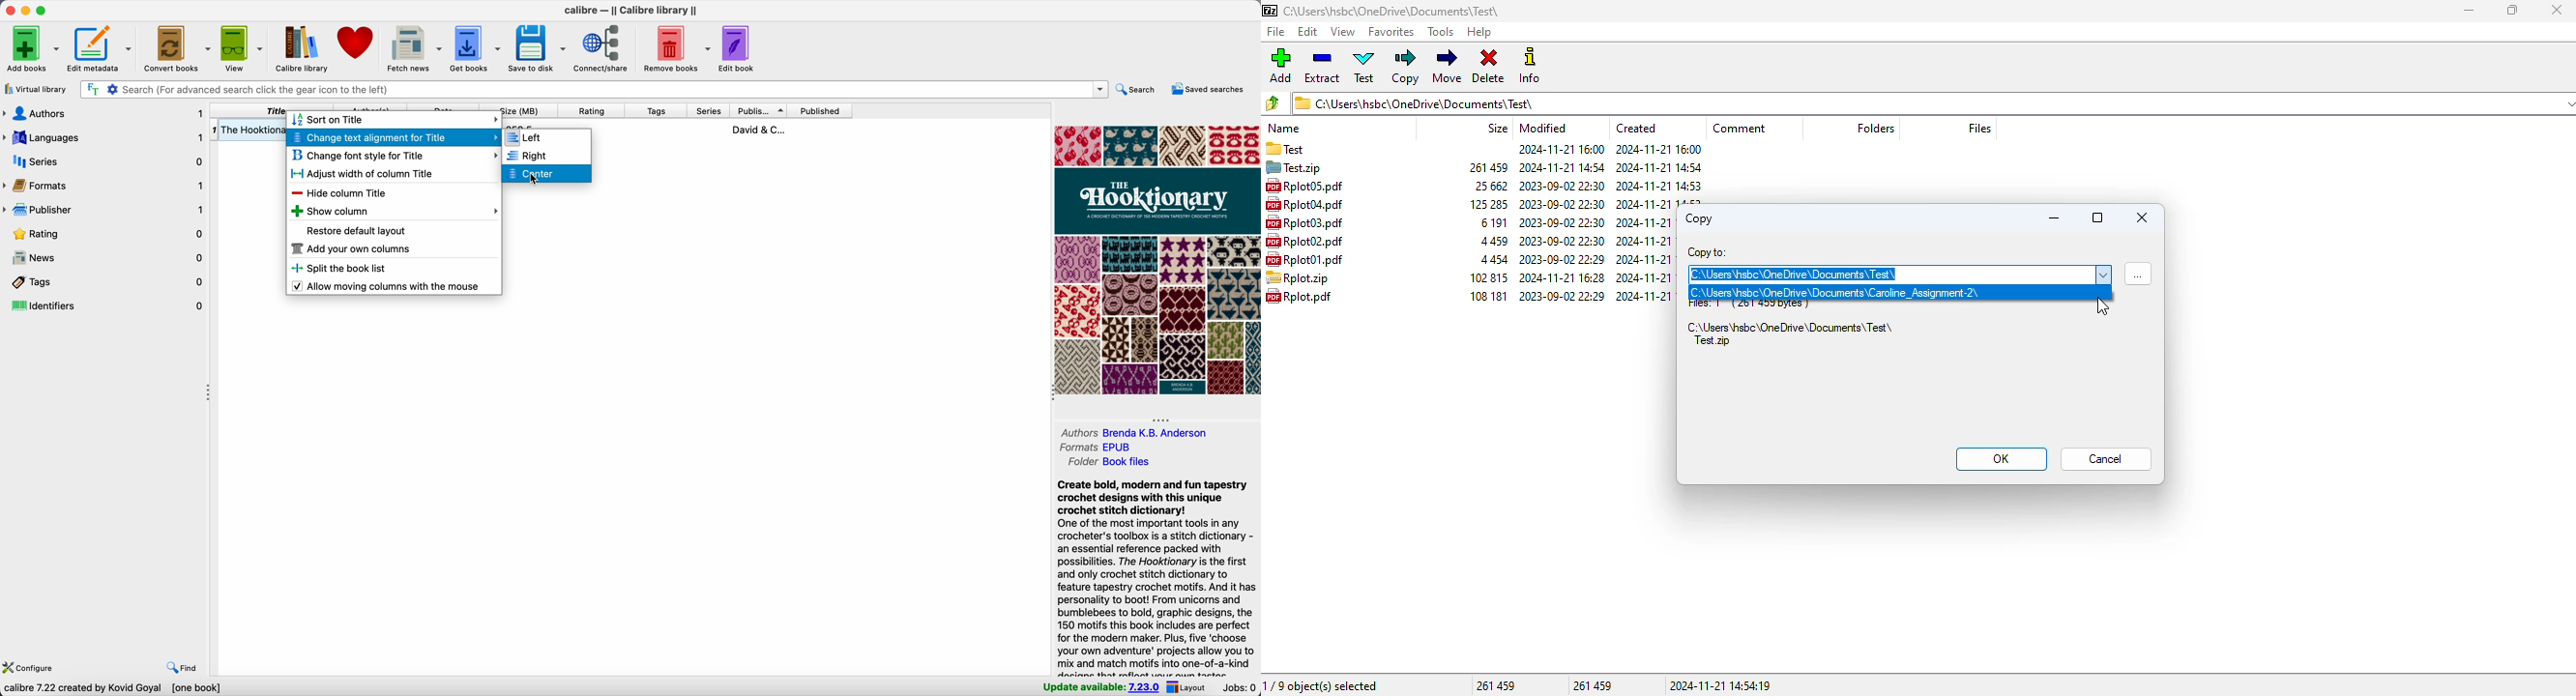  What do you see at coordinates (595, 108) in the screenshot?
I see `rating` at bounding box center [595, 108].